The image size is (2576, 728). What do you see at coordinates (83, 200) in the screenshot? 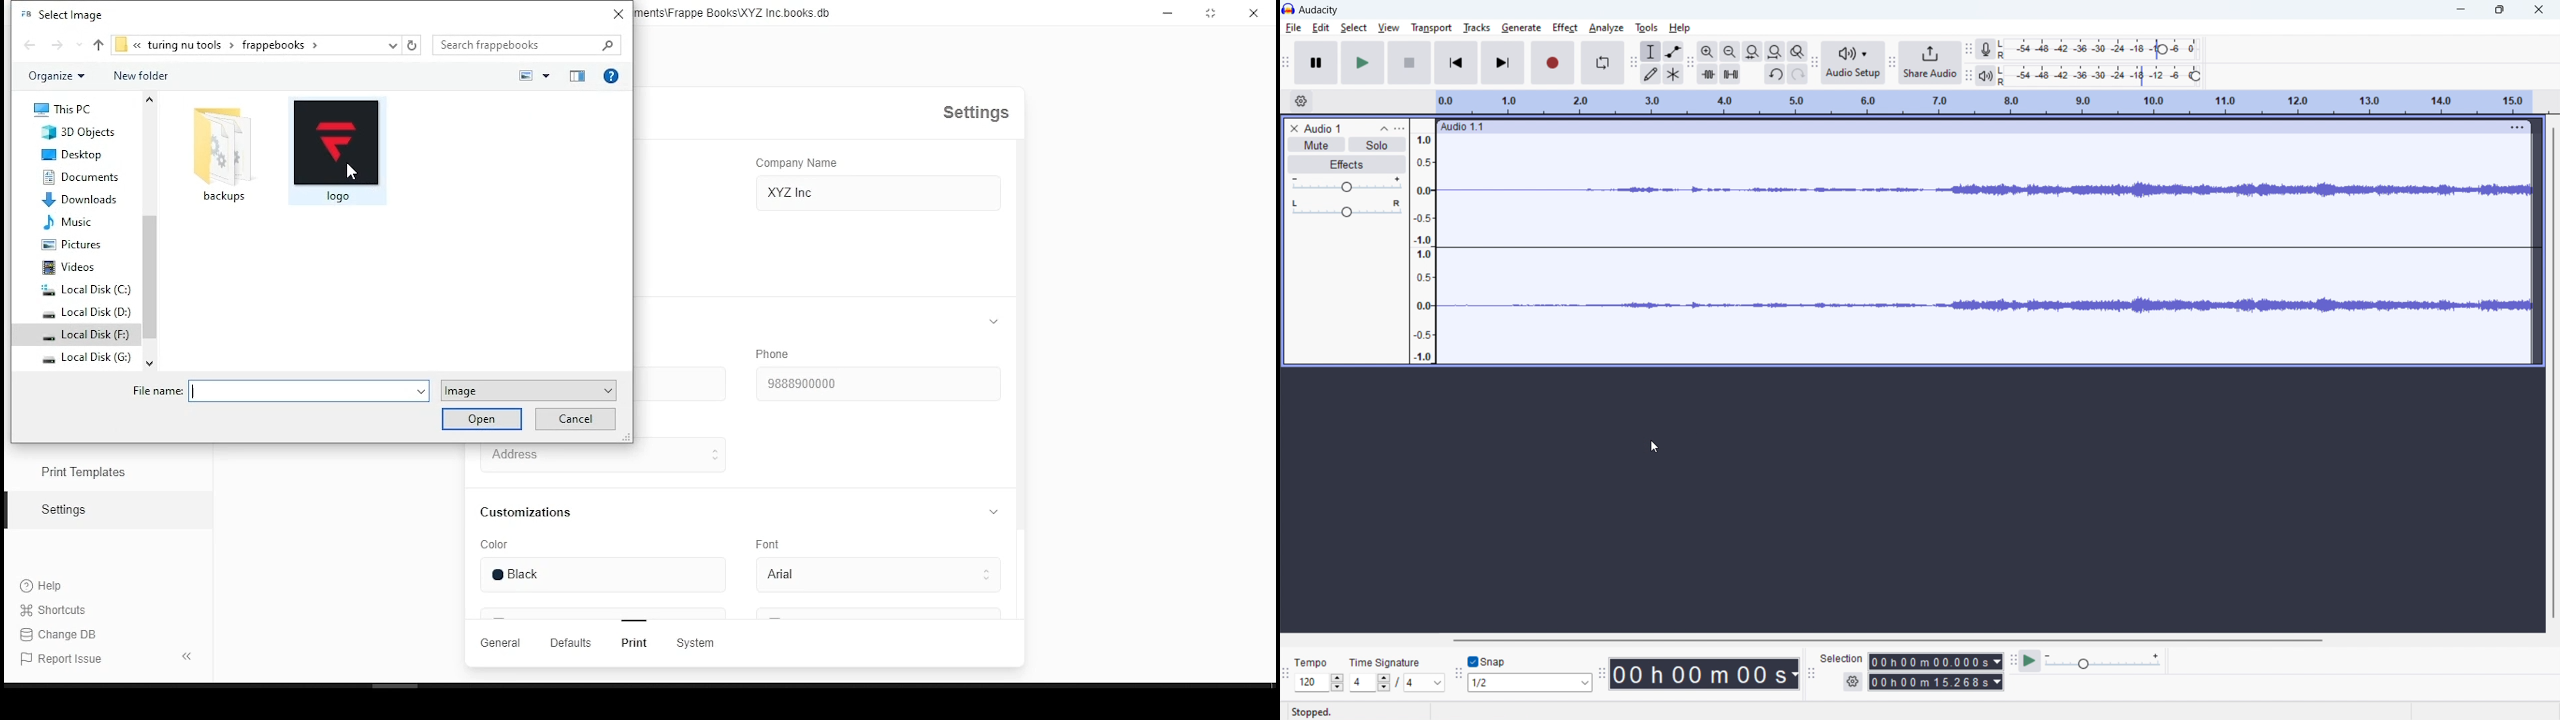
I see `downloads` at bounding box center [83, 200].